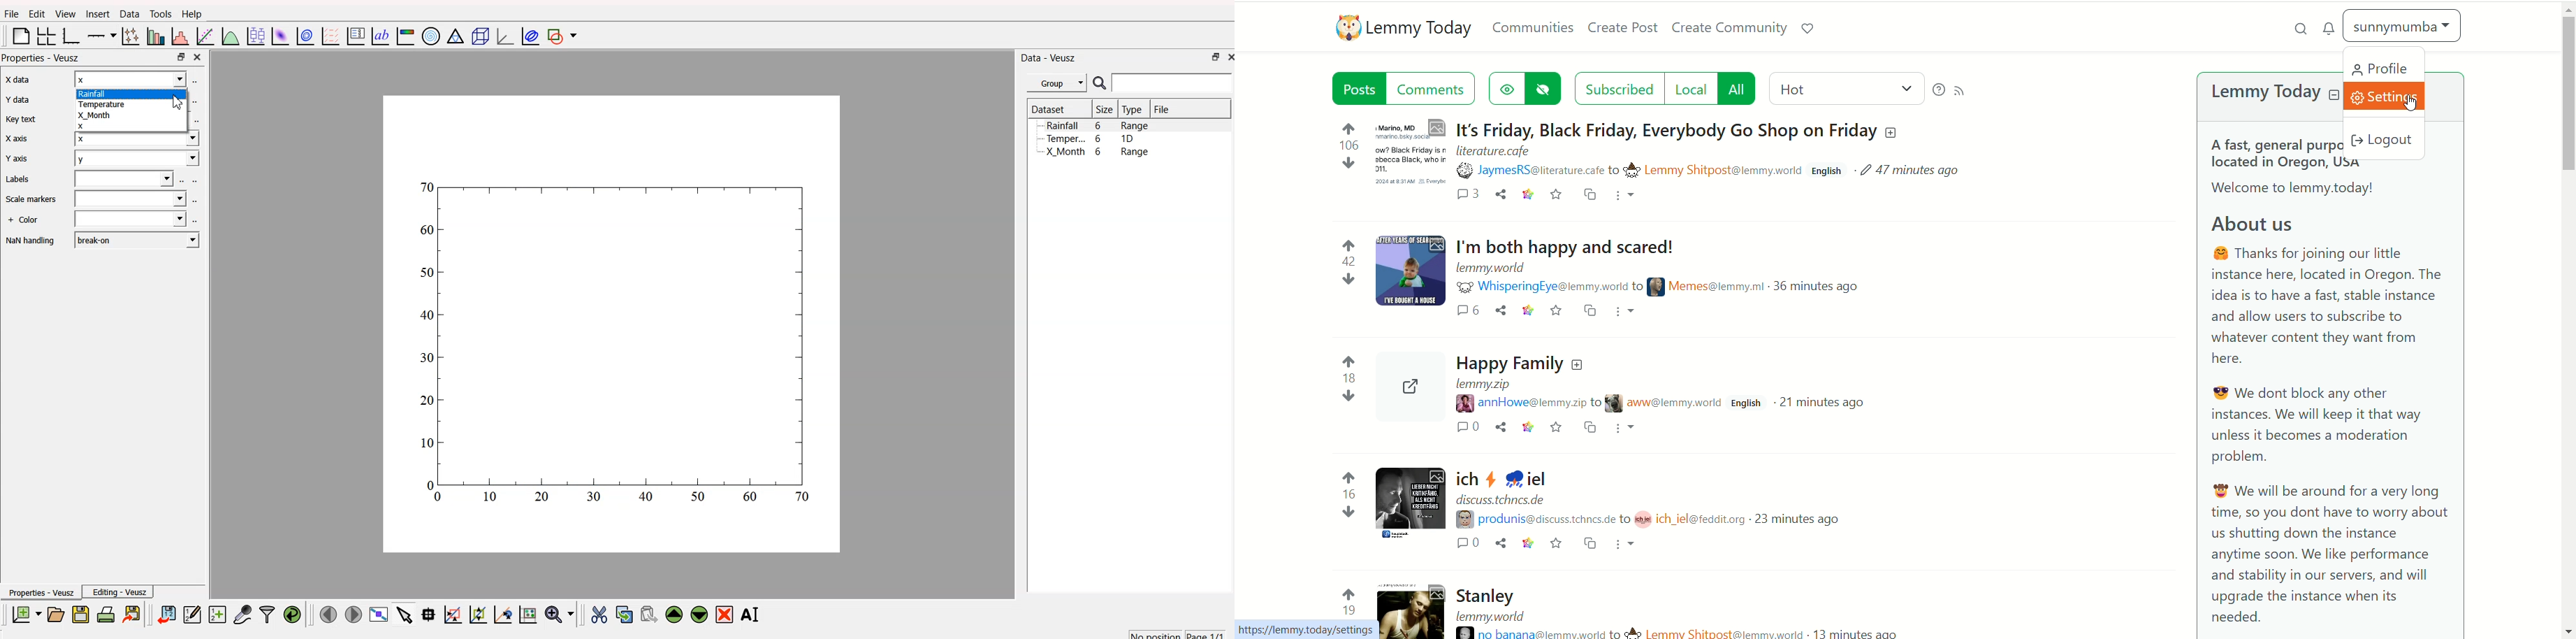 This screenshot has width=2576, height=644. I want to click on image color bar , so click(405, 35).